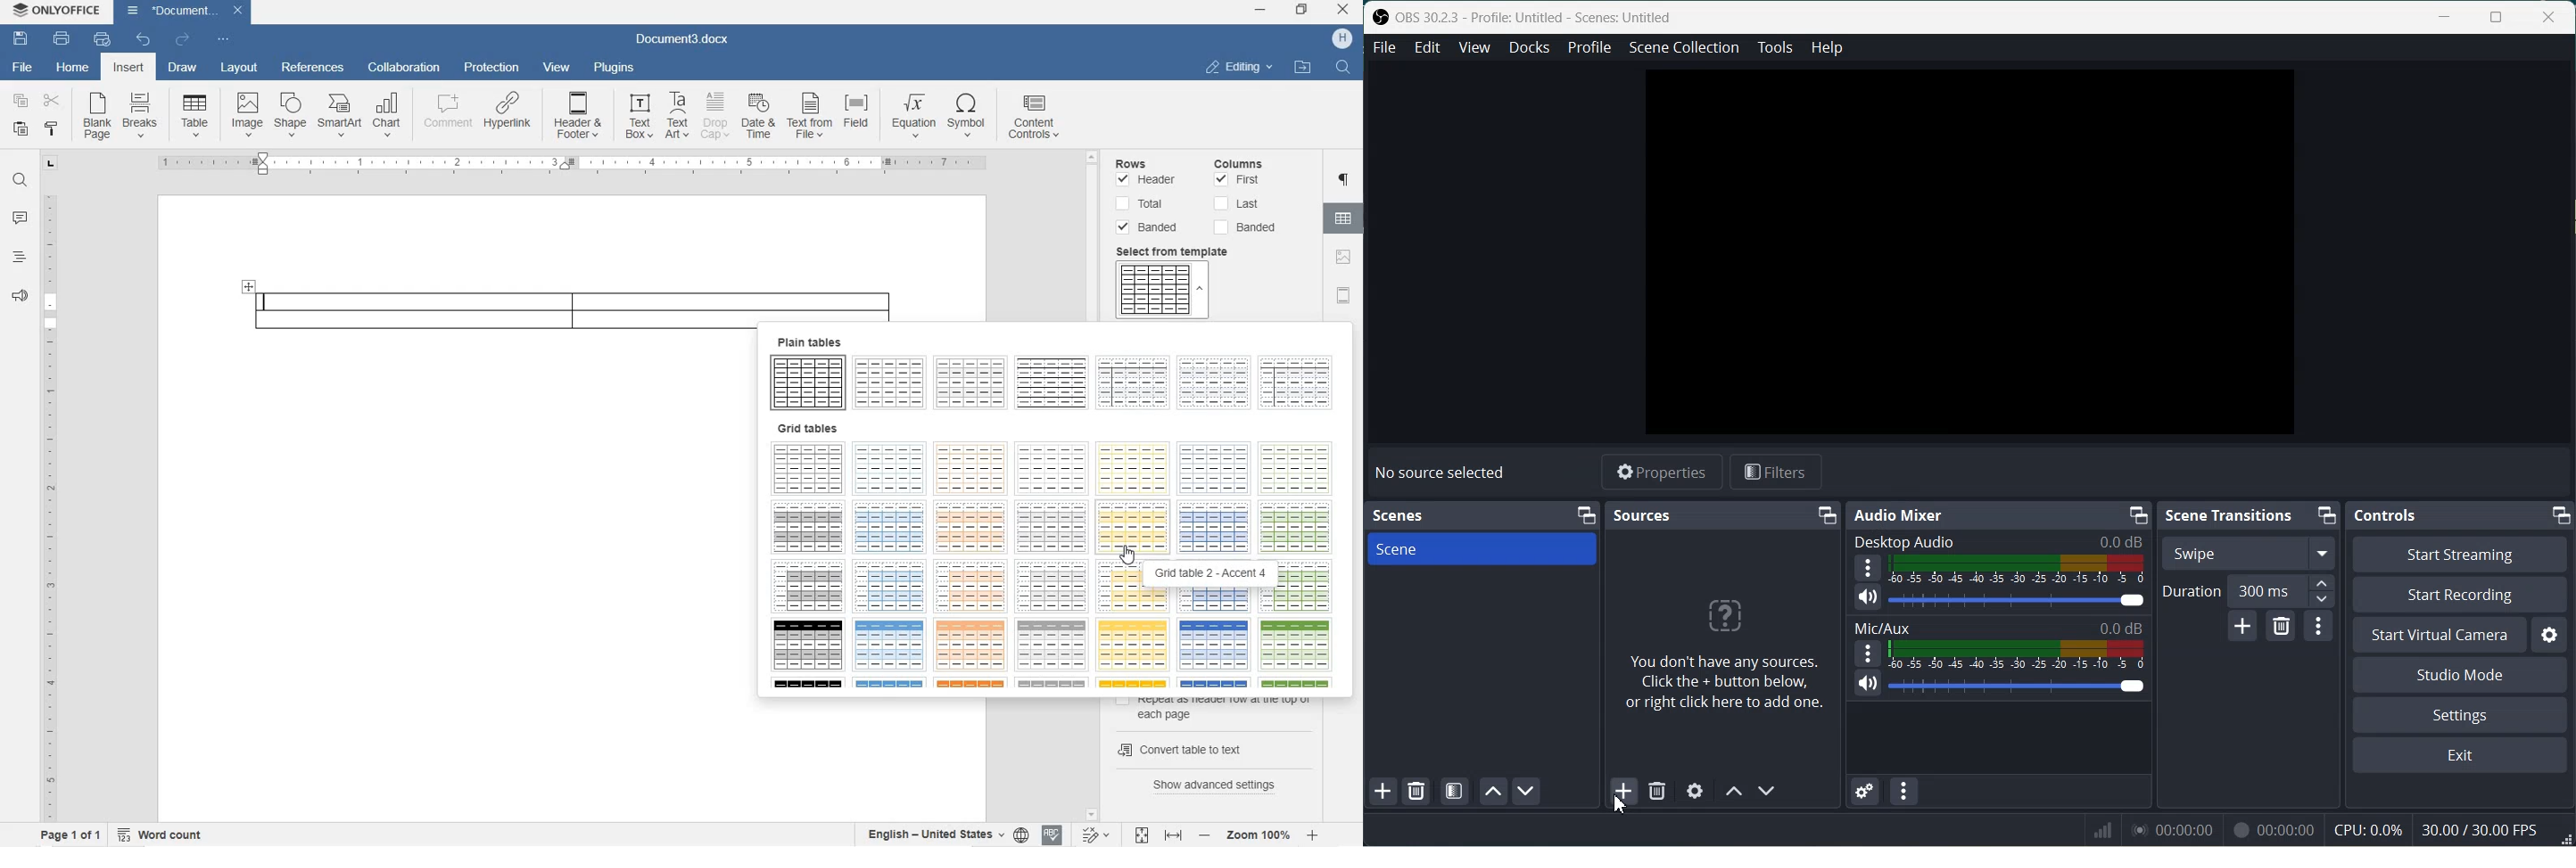 This screenshot has width=2576, height=868. What do you see at coordinates (1639, 516) in the screenshot?
I see `Sources` at bounding box center [1639, 516].